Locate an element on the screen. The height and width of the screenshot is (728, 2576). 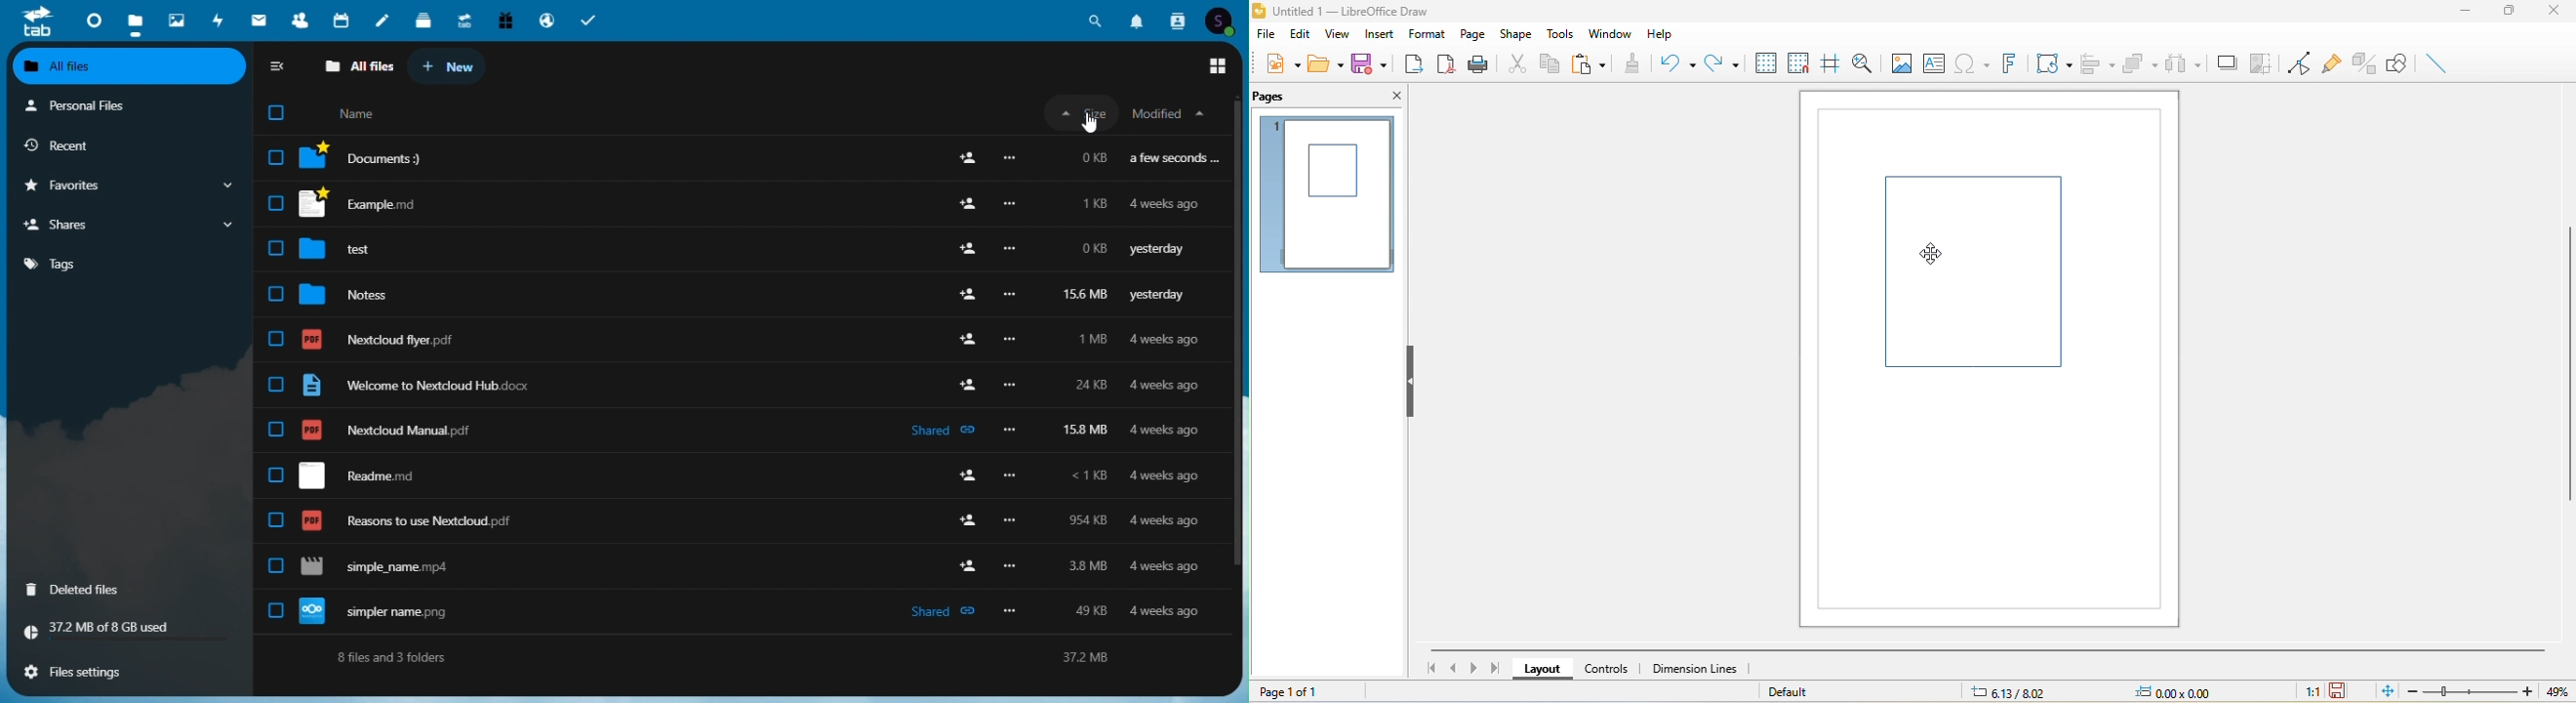
maximize is located at coordinates (2509, 13).